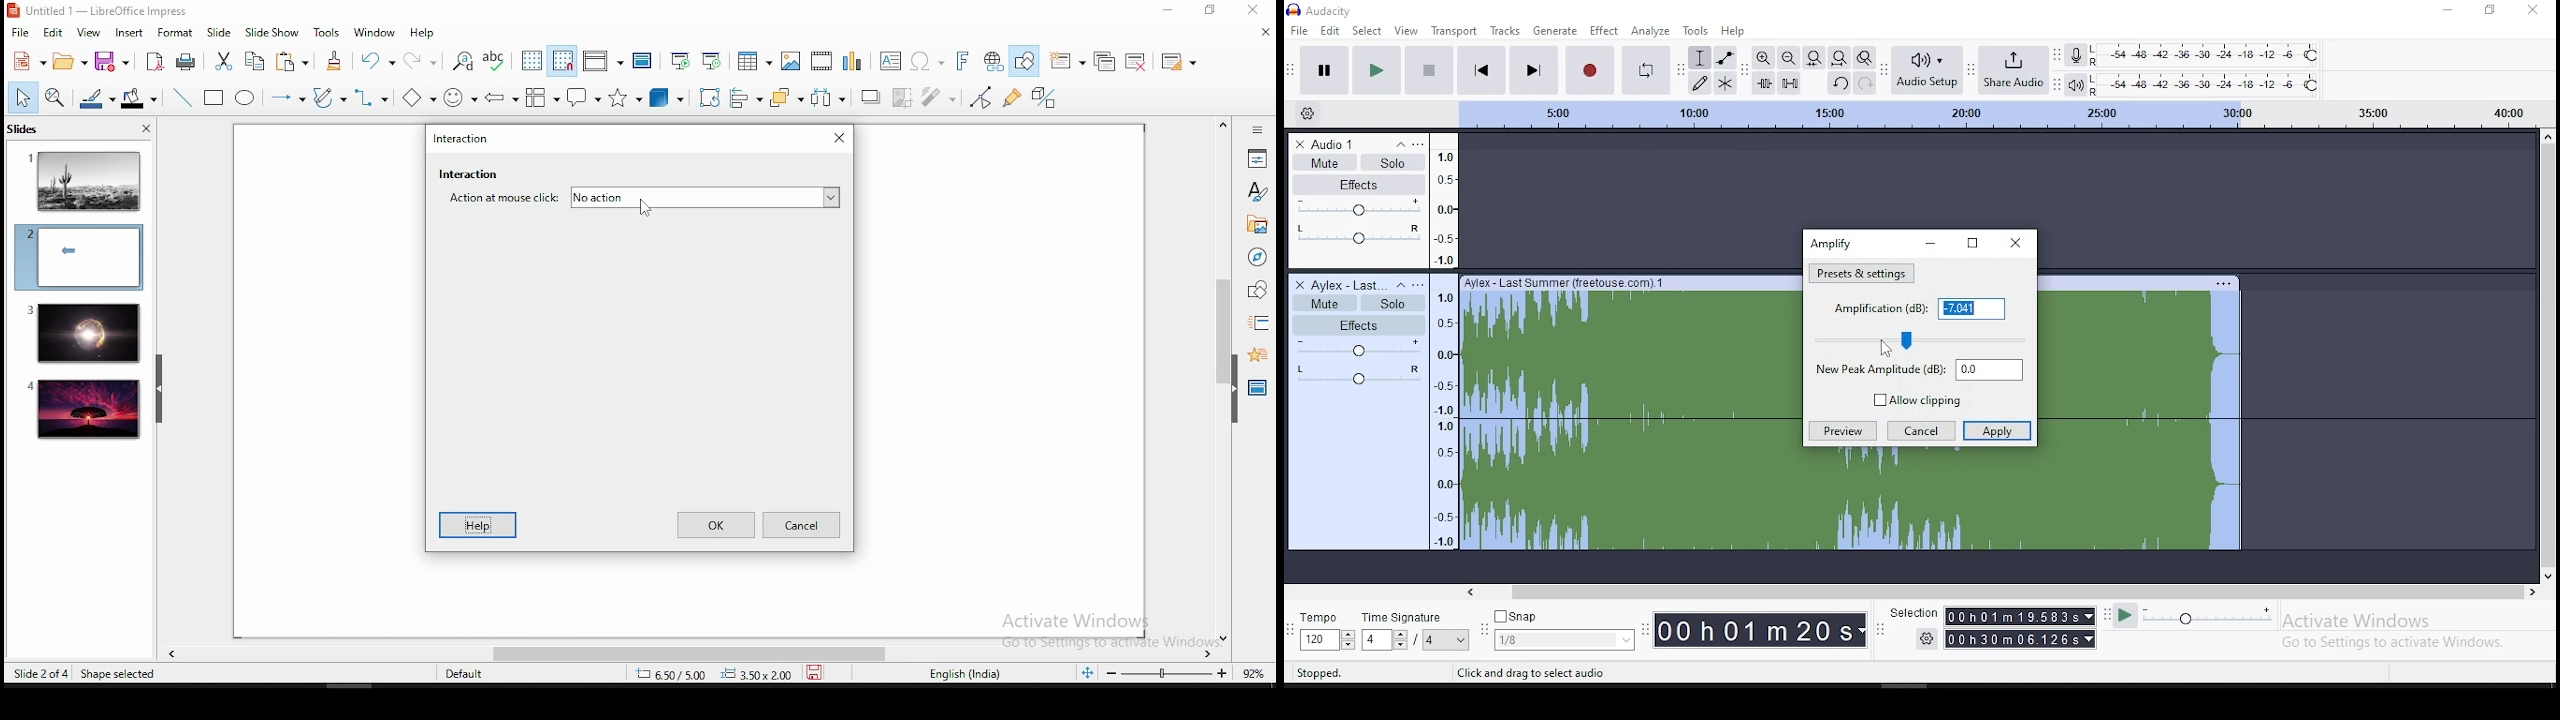  What do you see at coordinates (1833, 242) in the screenshot?
I see `amplify` at bounding box center [1833, 242].